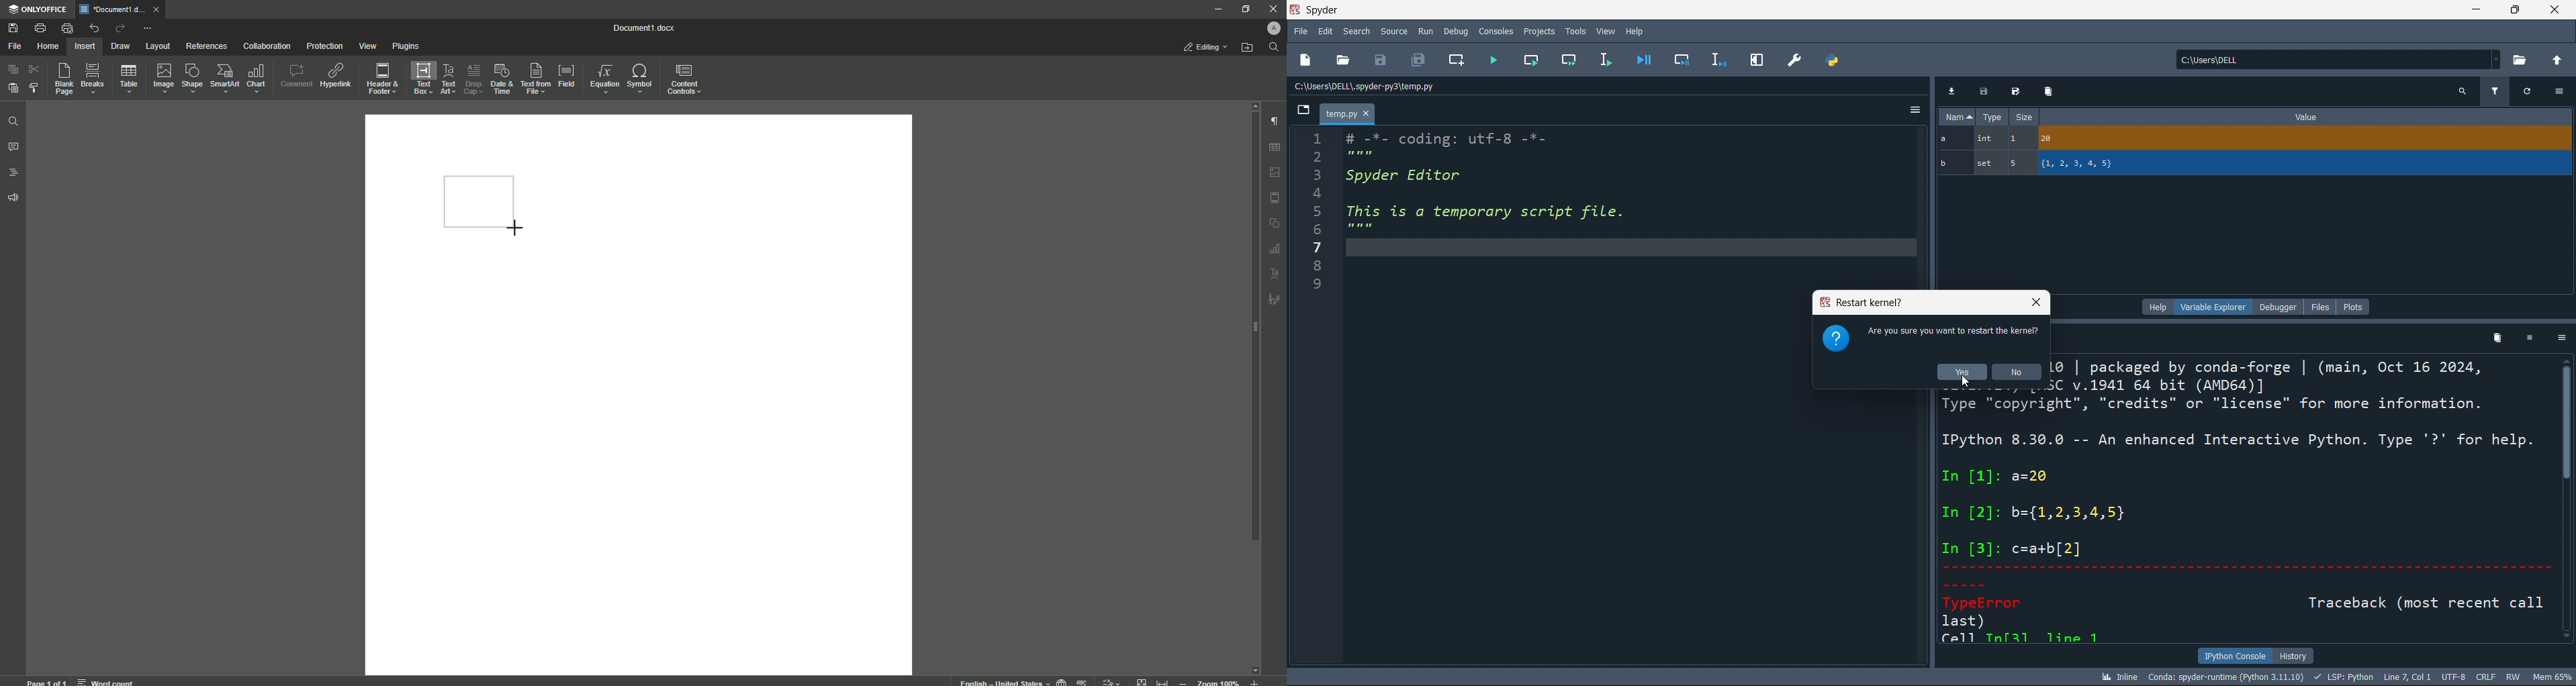  What do you see at coordinates (1960, 373) in the screenshot?
I see `yes` at bounding box center [1960, 373].